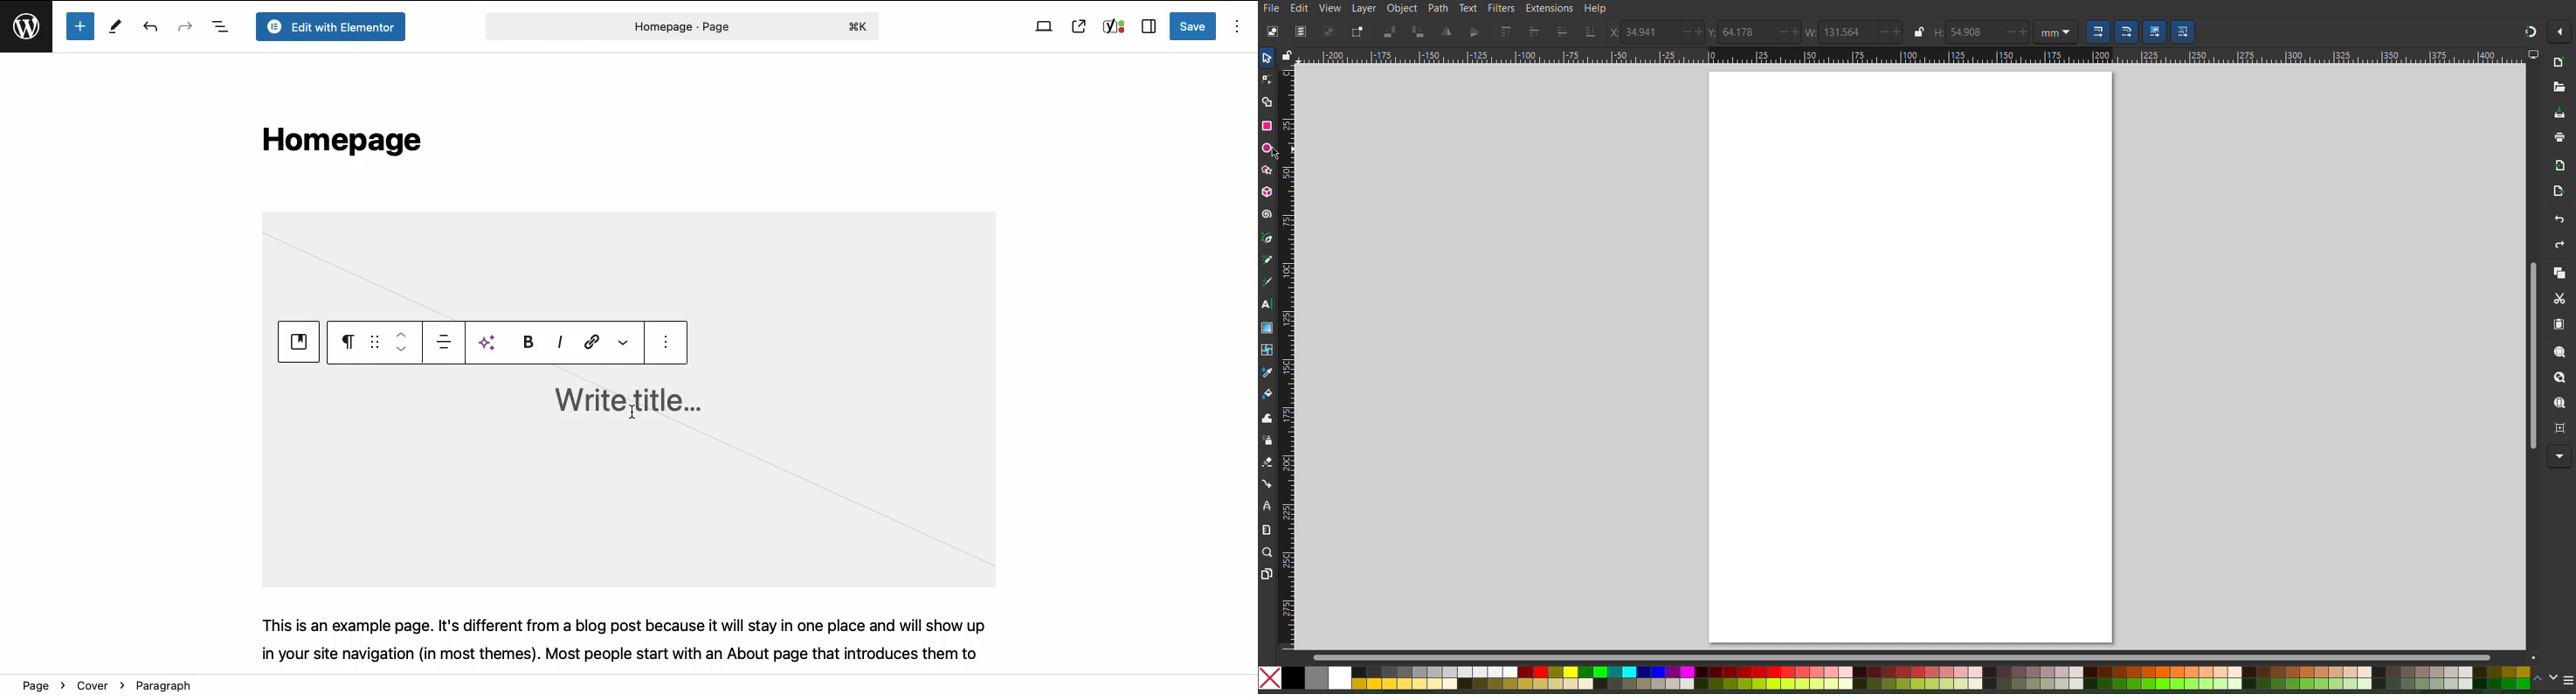  I want to click on Rotate CCW, so click(1390, 32).